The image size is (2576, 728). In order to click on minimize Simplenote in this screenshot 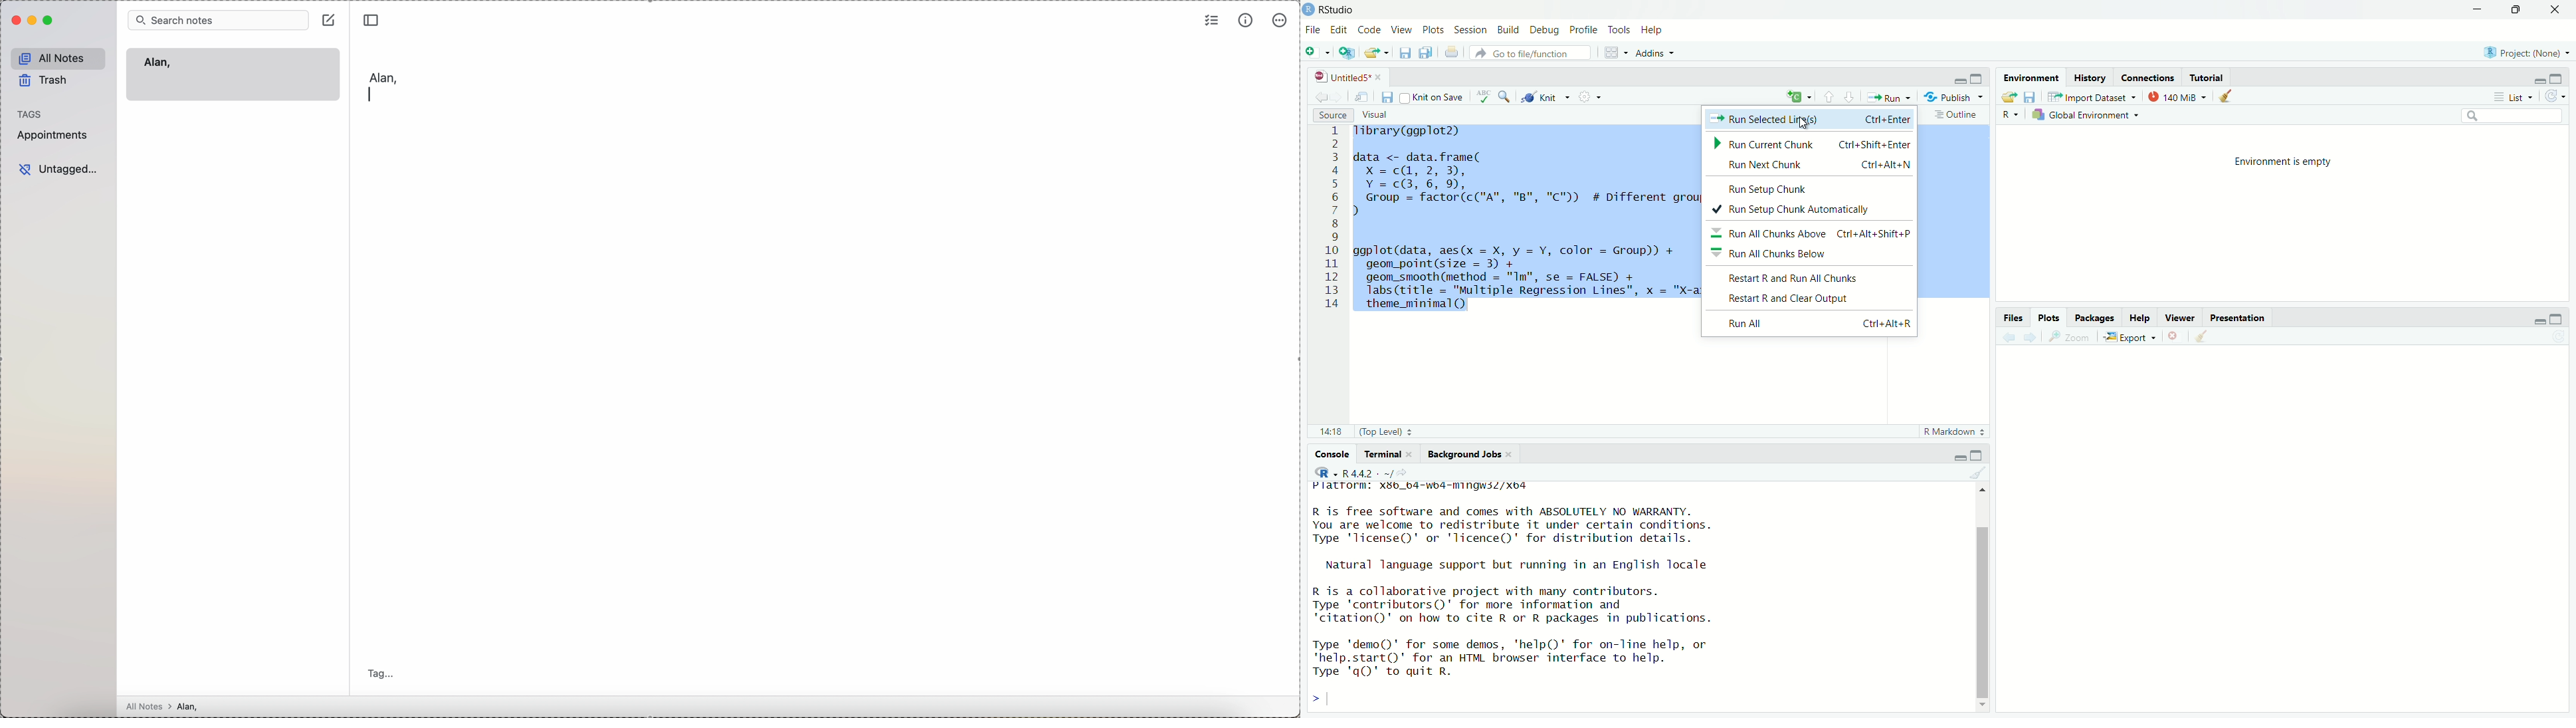, I will do `click(33, 20)`.